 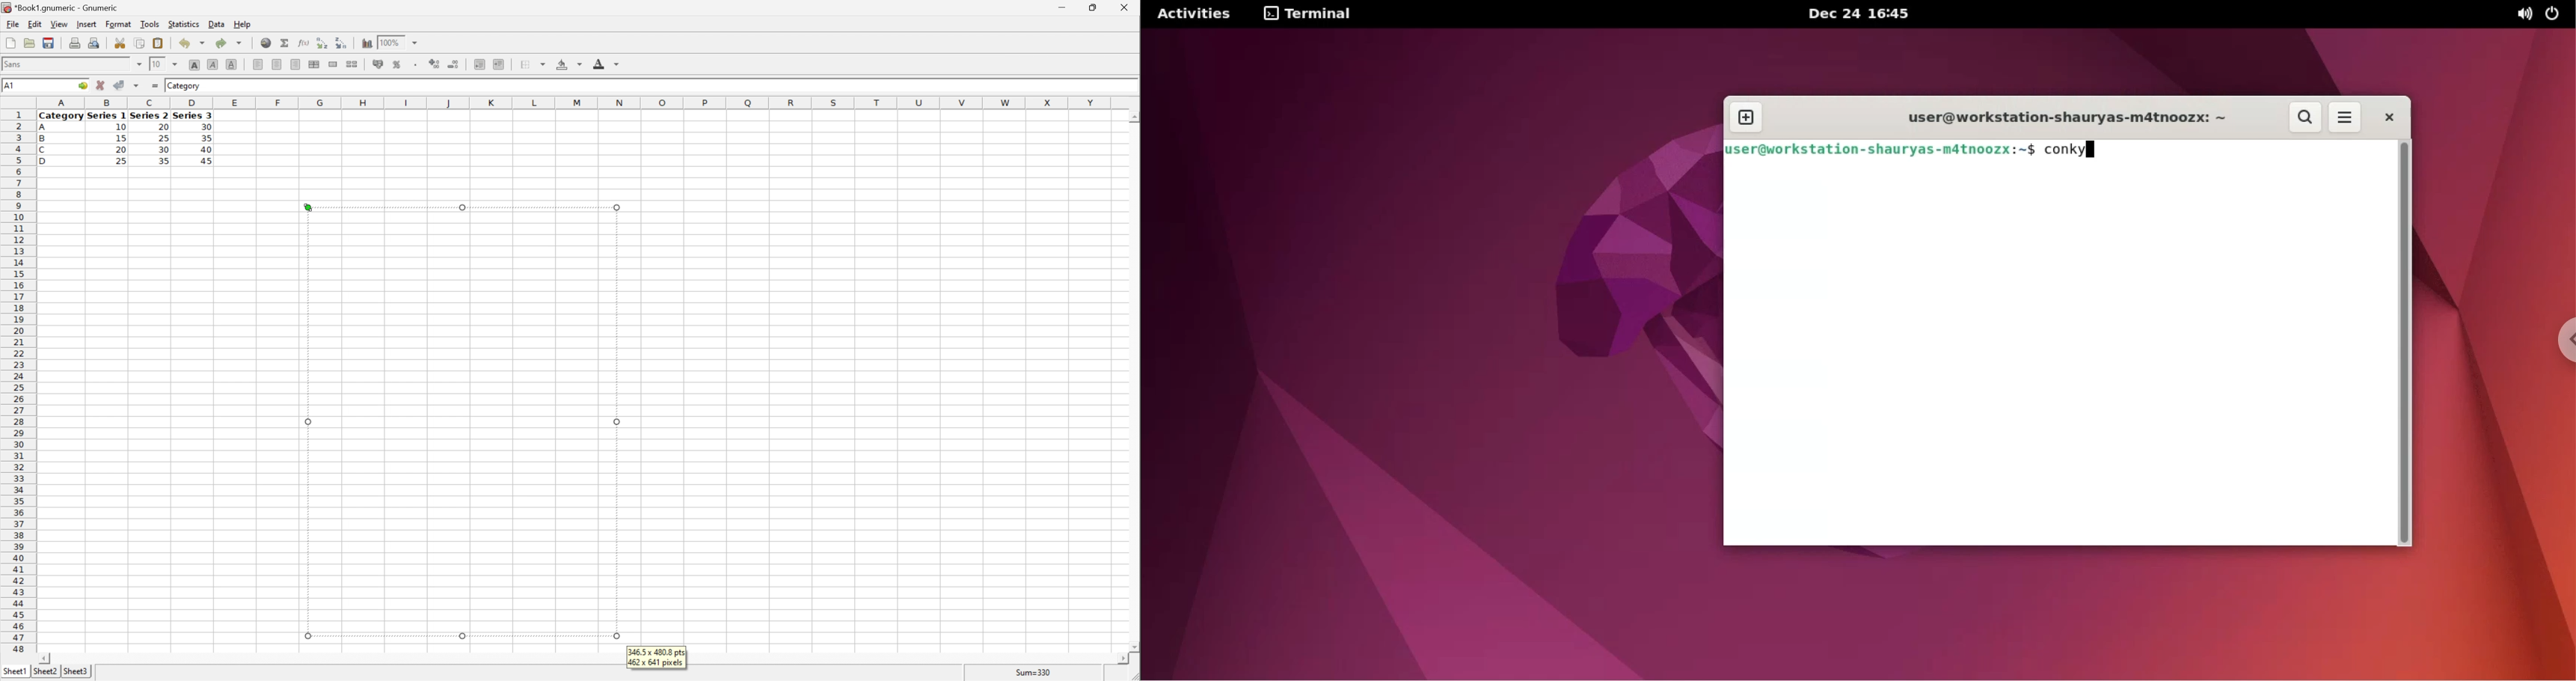 I want to click on Series 1, so click(x=107, y=116).